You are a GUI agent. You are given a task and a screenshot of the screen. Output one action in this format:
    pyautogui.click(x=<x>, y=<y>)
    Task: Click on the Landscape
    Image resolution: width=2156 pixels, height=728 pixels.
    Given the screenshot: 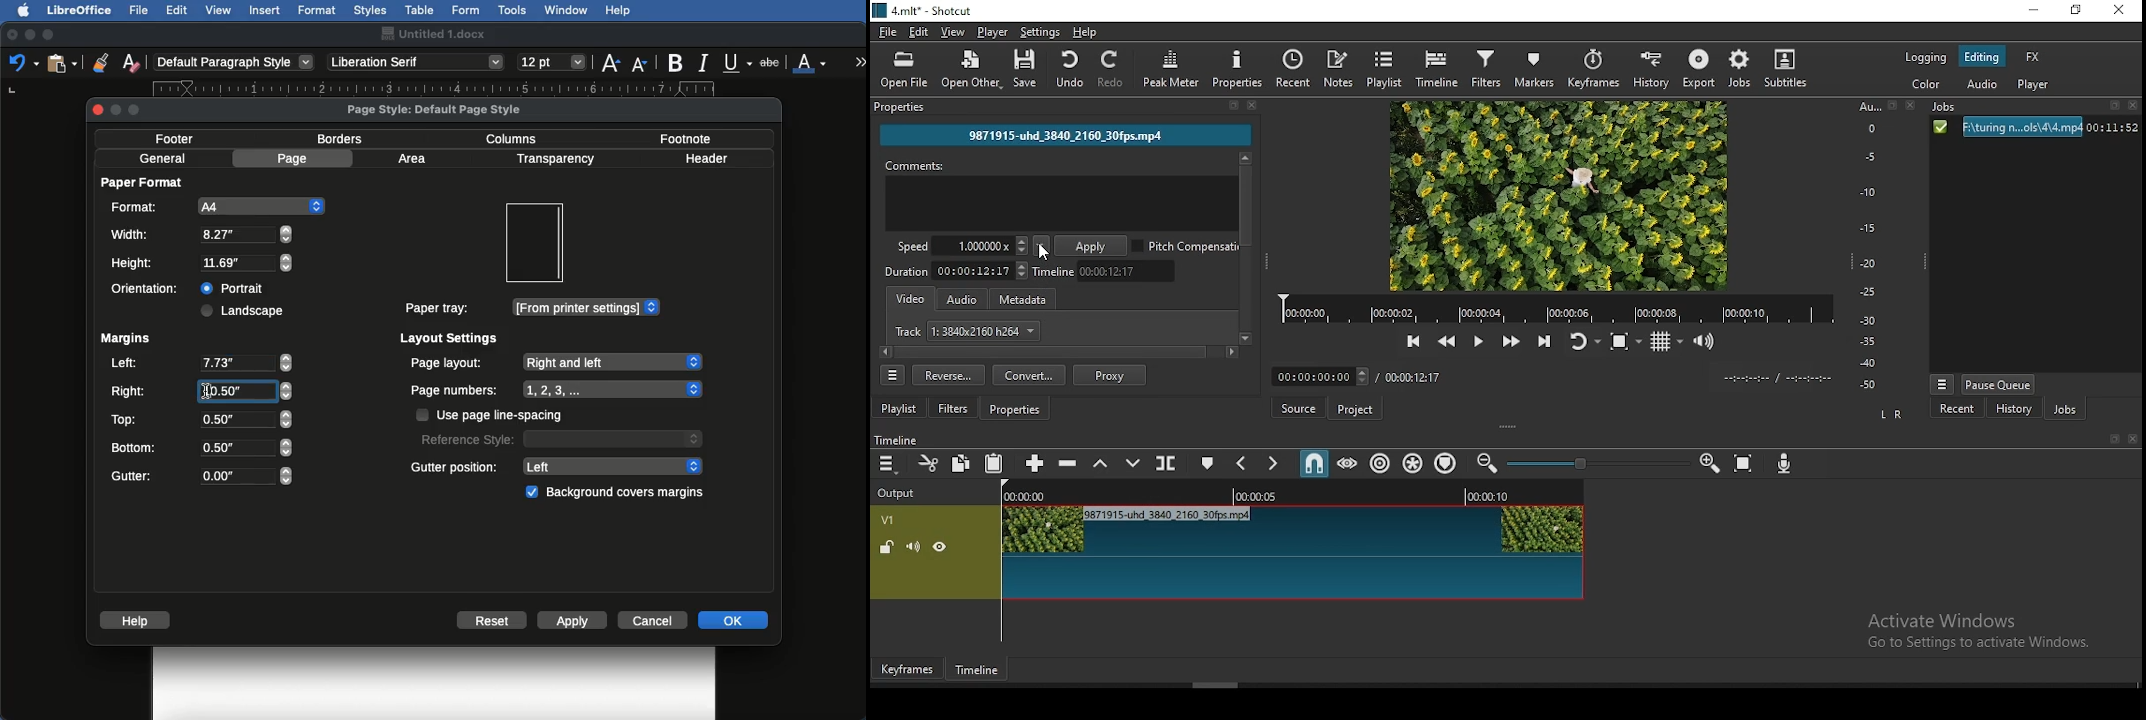 What is the action you would take?
    pyautogui.click(x=245, y=310)
    